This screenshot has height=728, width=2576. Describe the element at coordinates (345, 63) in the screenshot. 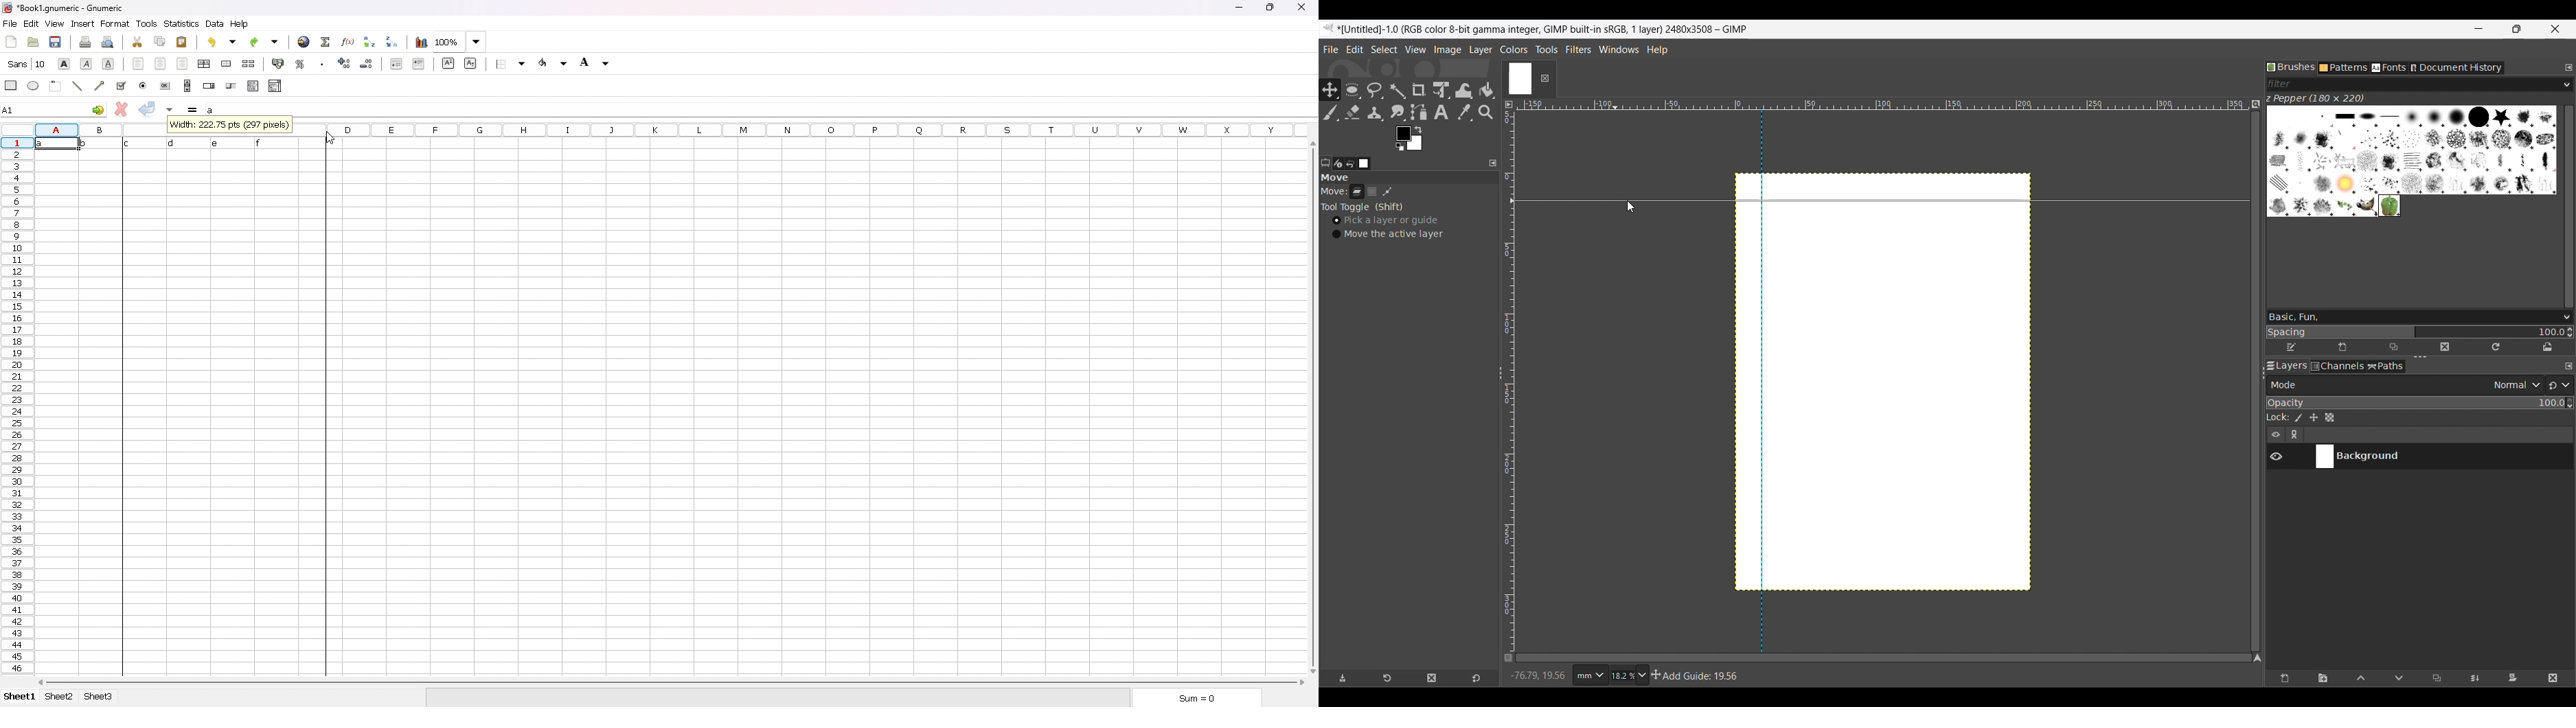

I see `increase decimals` at that location.